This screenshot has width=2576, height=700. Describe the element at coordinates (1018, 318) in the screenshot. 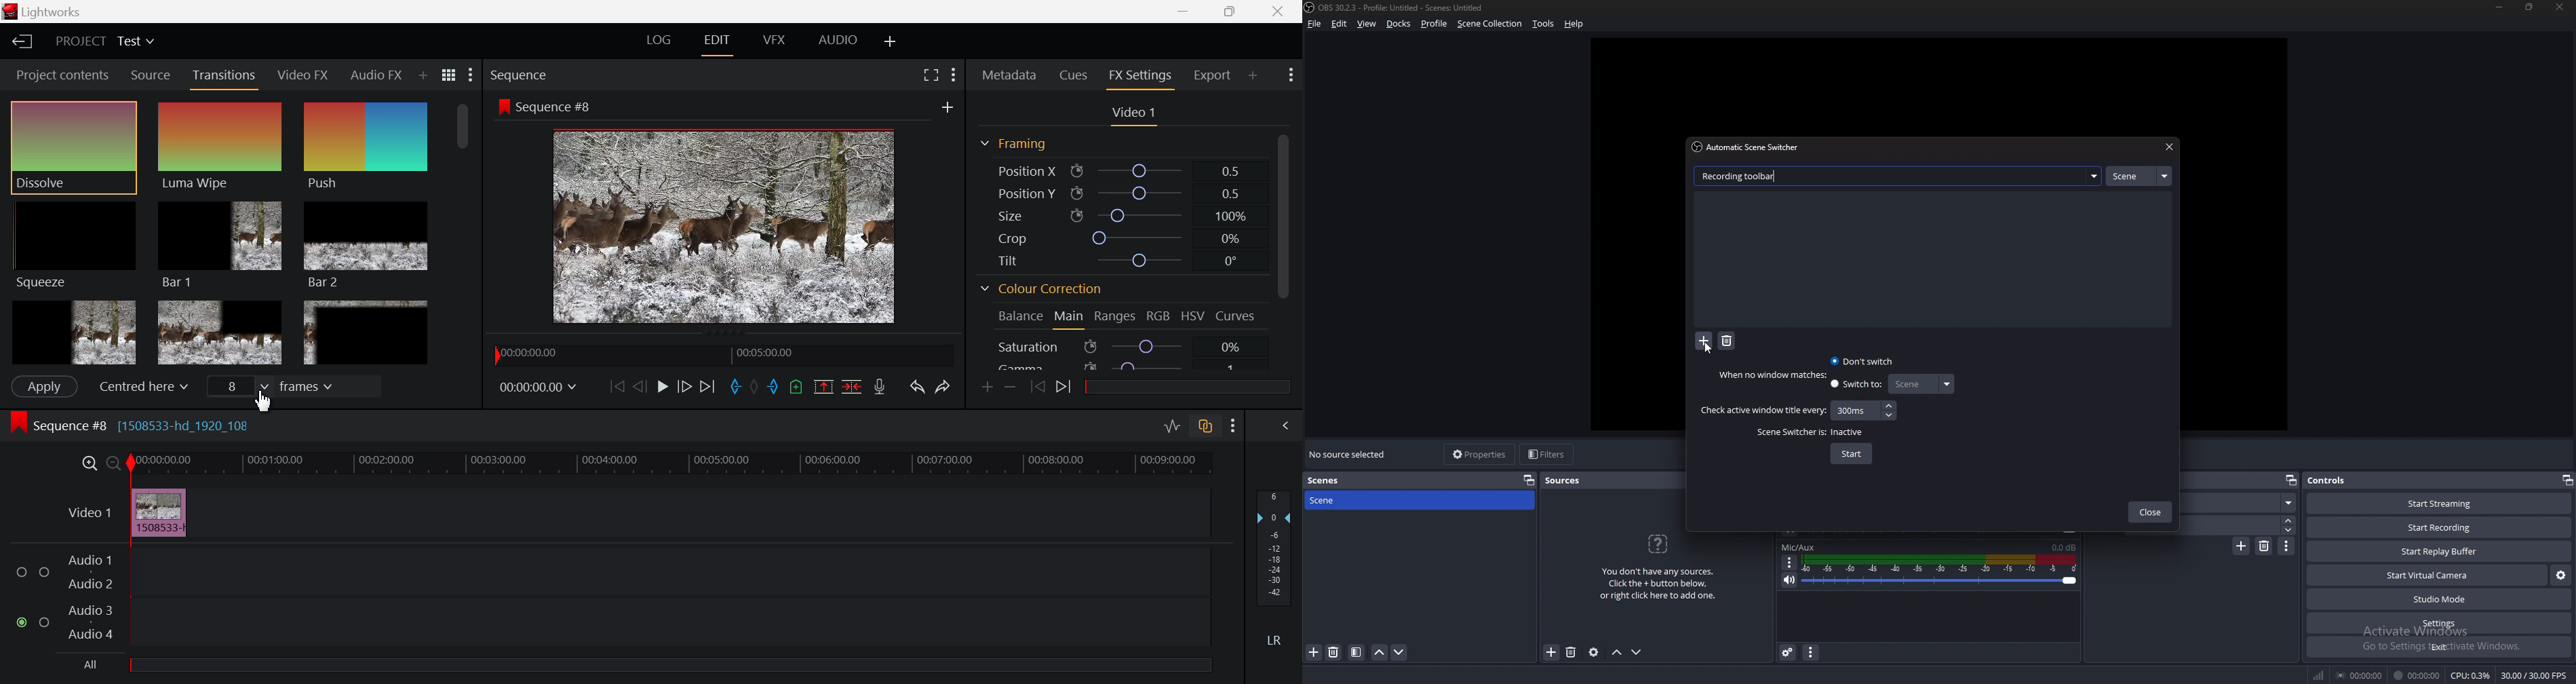

I see `Balance` at that location.